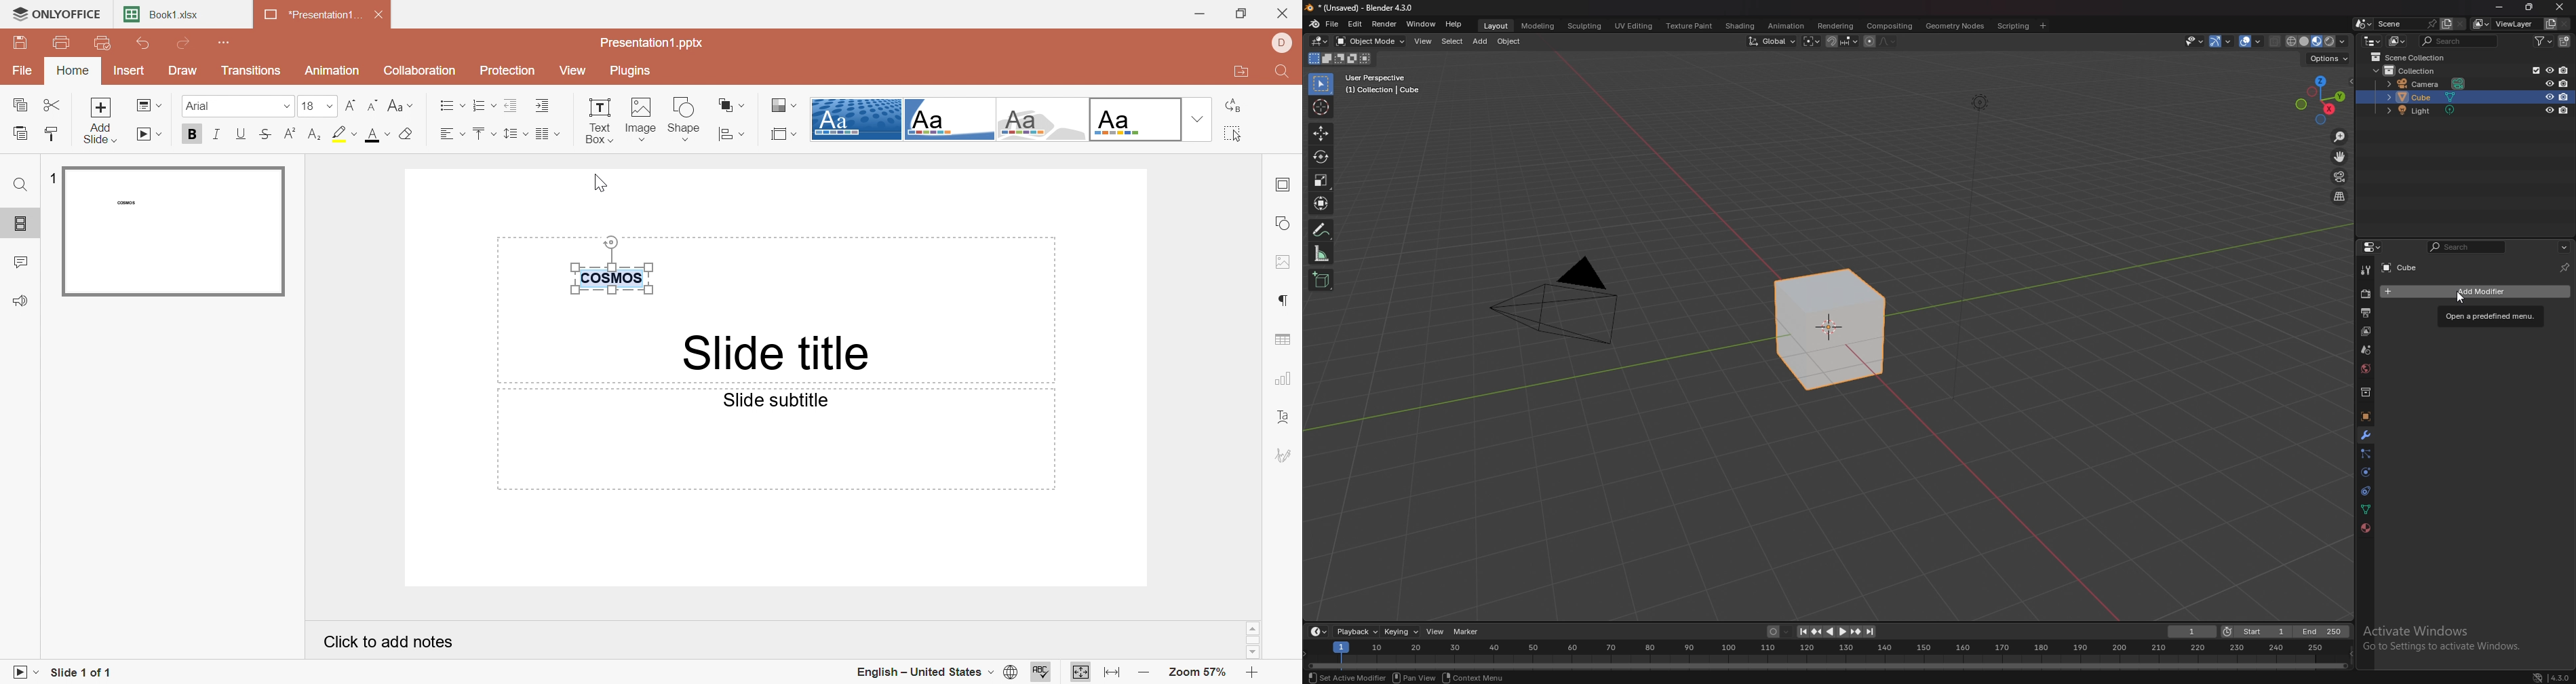 This screenshot has height=700, width=2576. I want to click on Select color theme, so click(782, 107).